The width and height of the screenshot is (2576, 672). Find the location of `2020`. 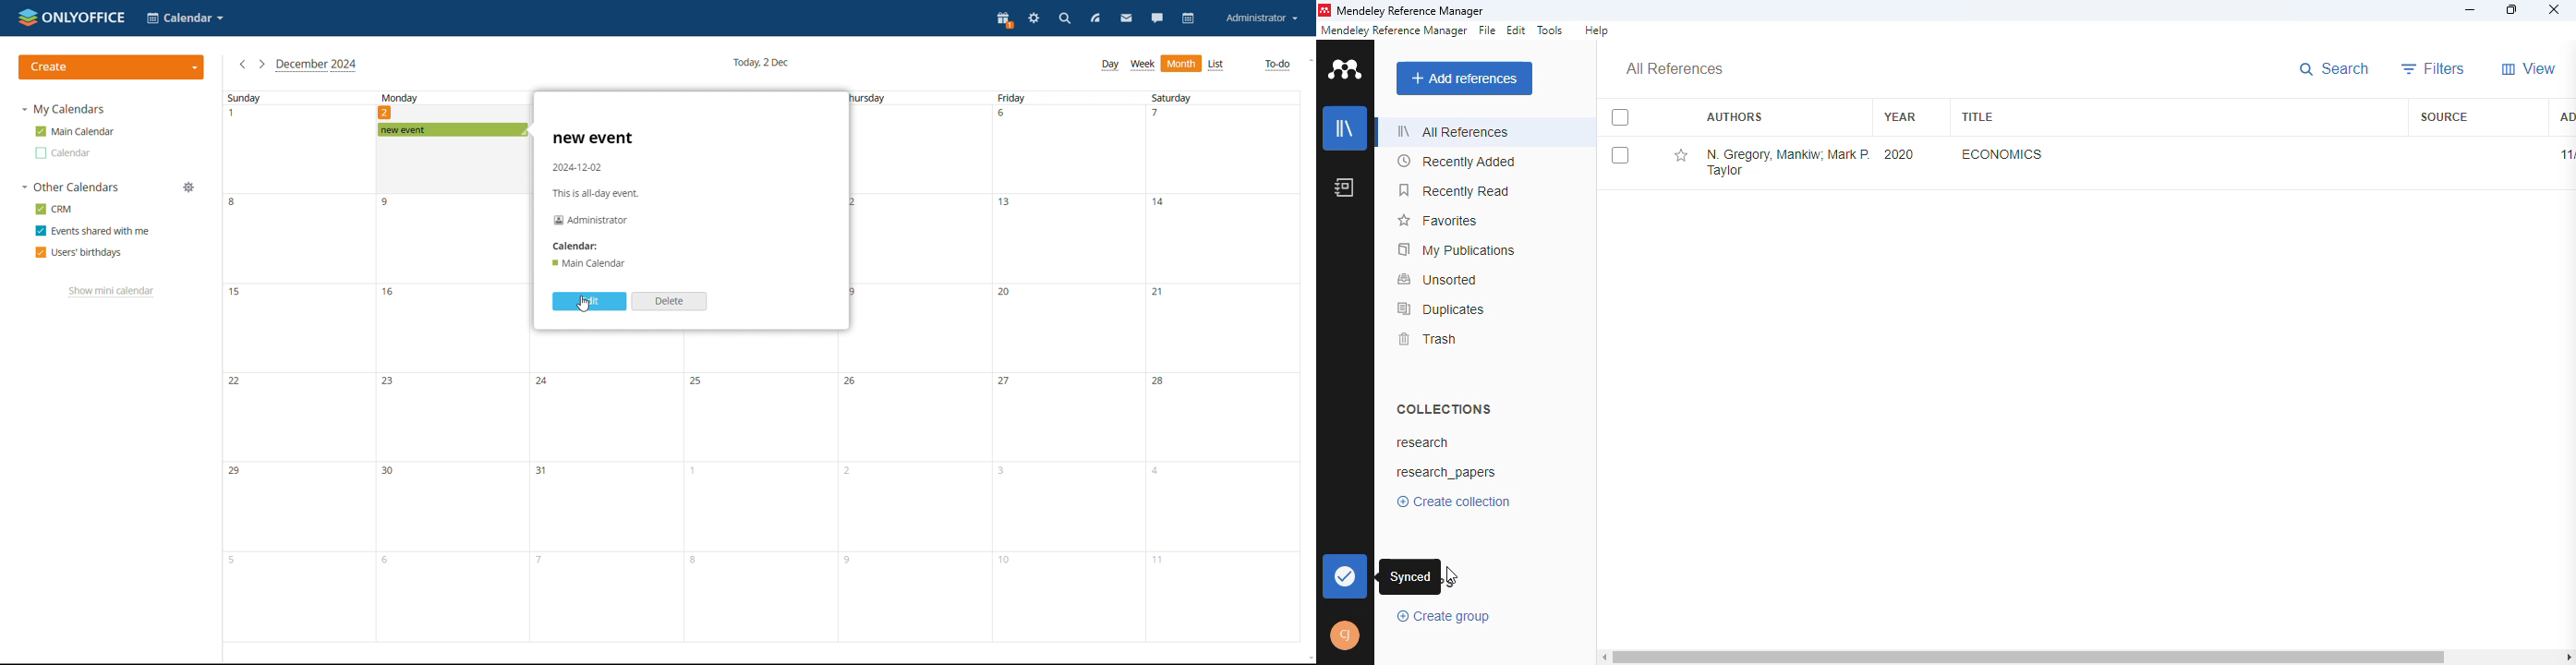

2020 is located at coordinates (1900, 154).